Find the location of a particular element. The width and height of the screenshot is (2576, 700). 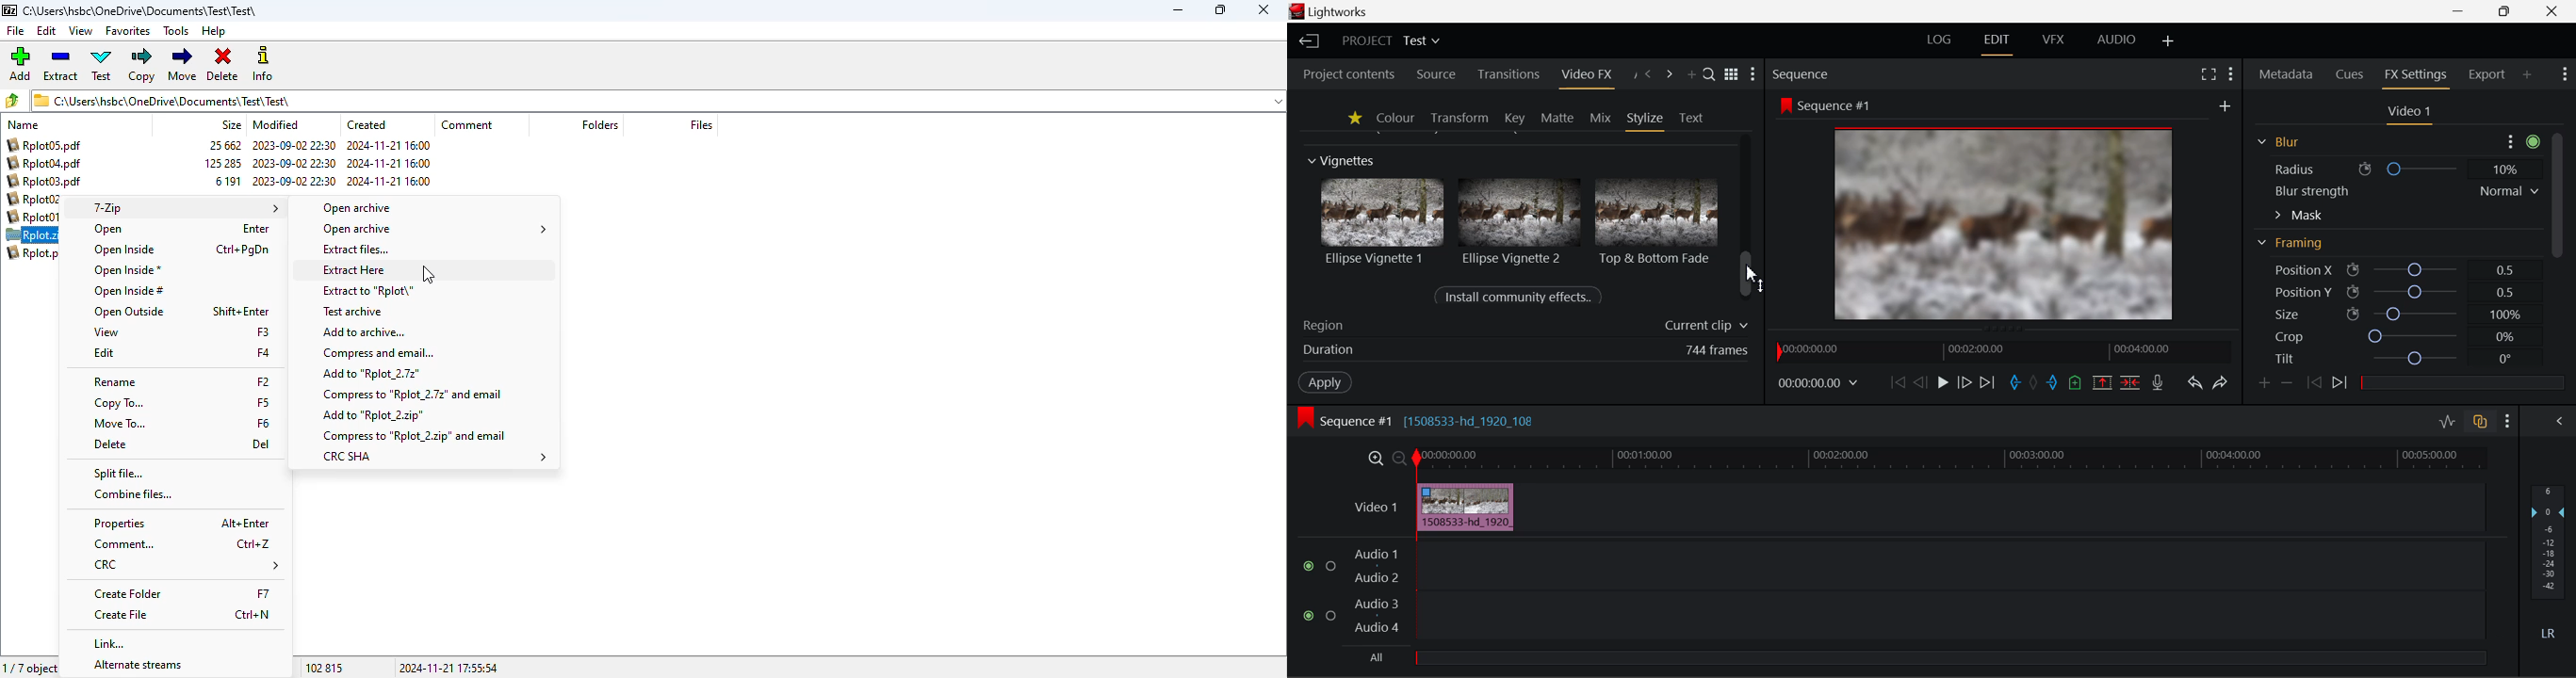

Position Y is located at coordinates (2393, 291).